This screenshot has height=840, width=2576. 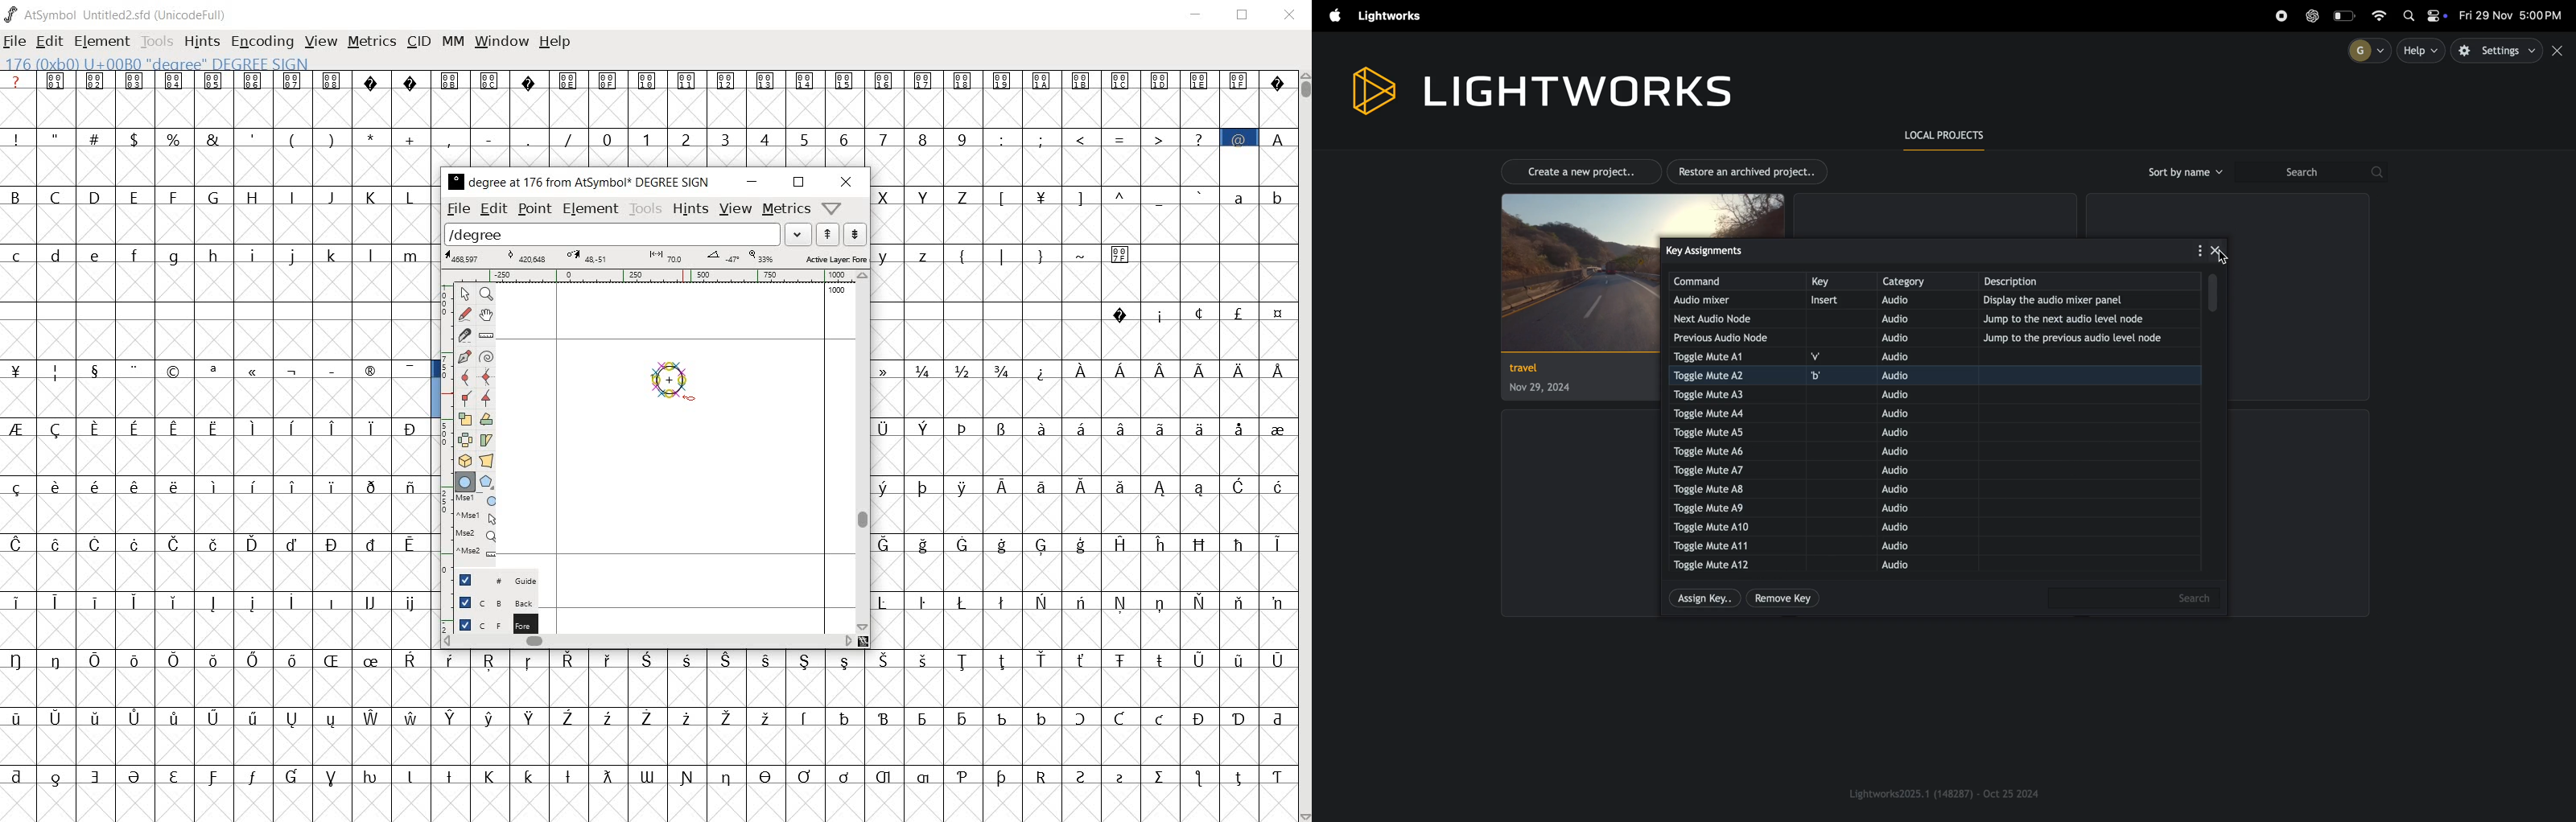 I want to click on , so click(x=212, y=543).